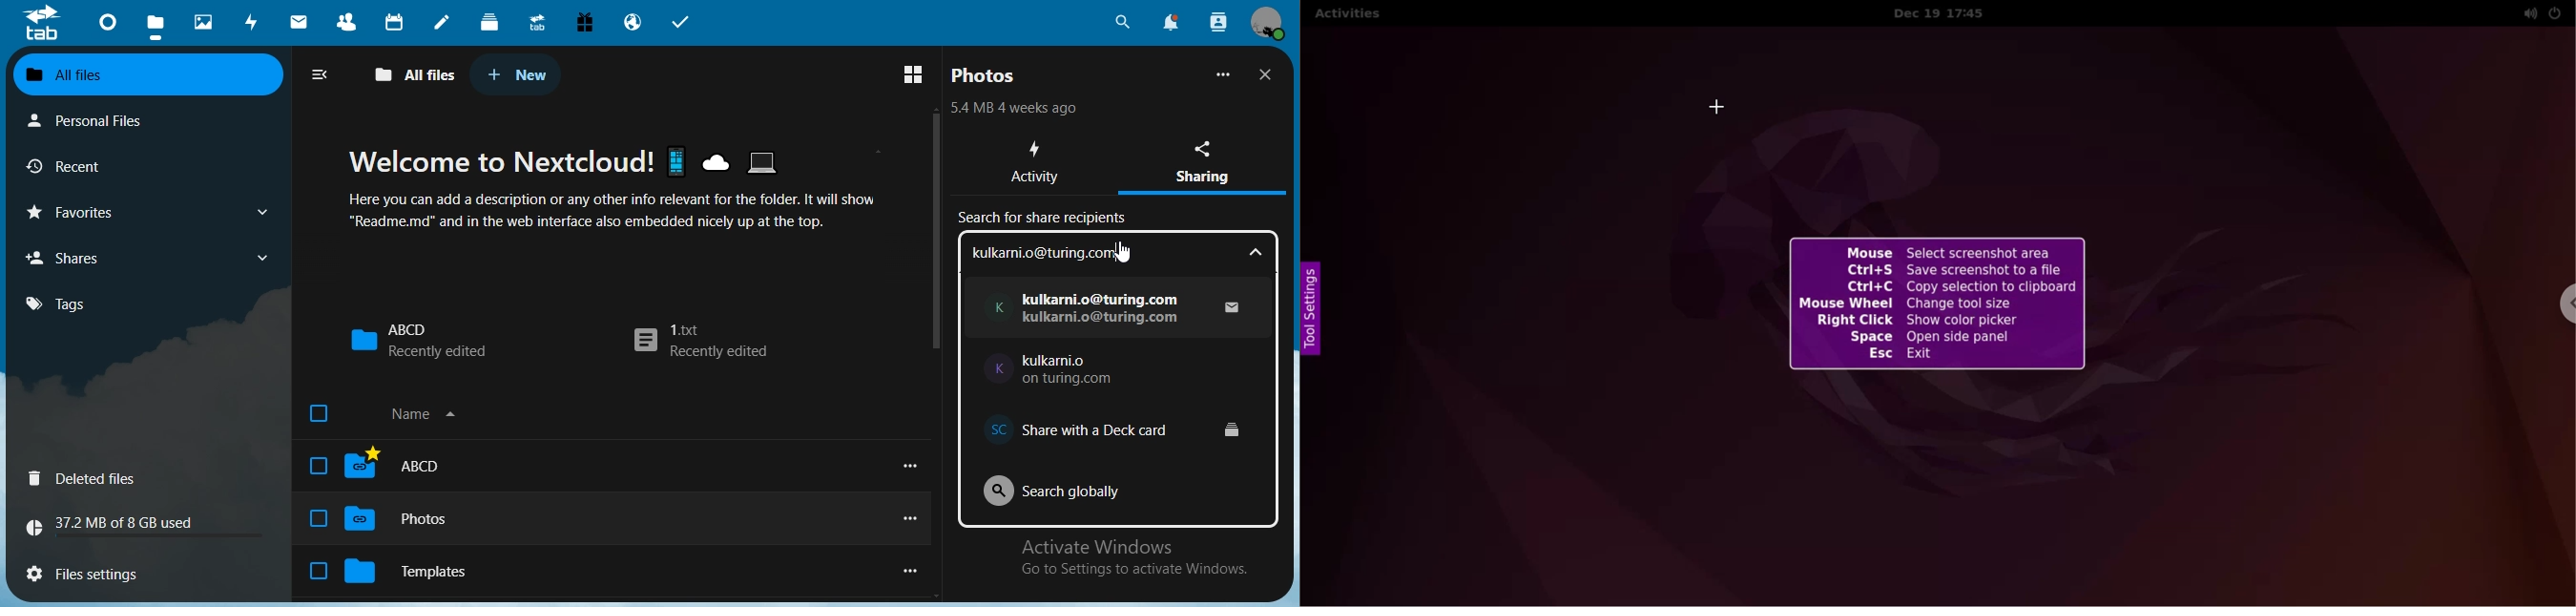  I want to click on deck, so click(489, 21).